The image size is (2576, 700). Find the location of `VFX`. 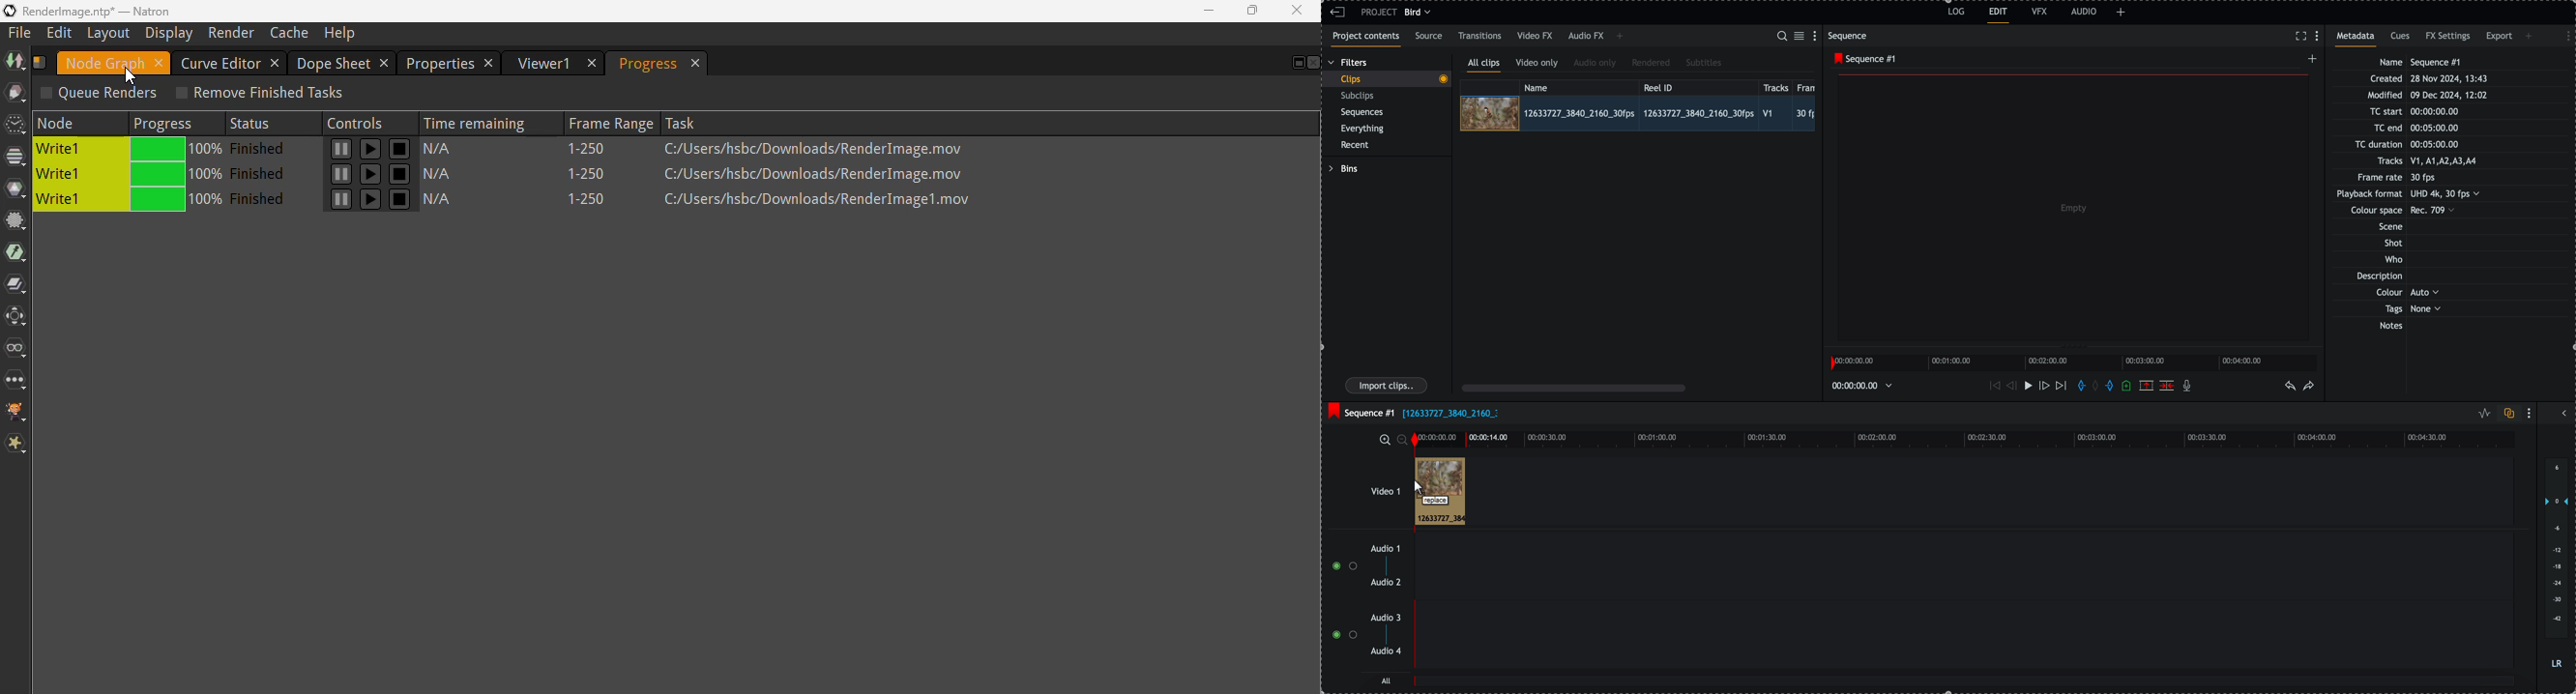

VFX is located at coordinates (2040, 11).